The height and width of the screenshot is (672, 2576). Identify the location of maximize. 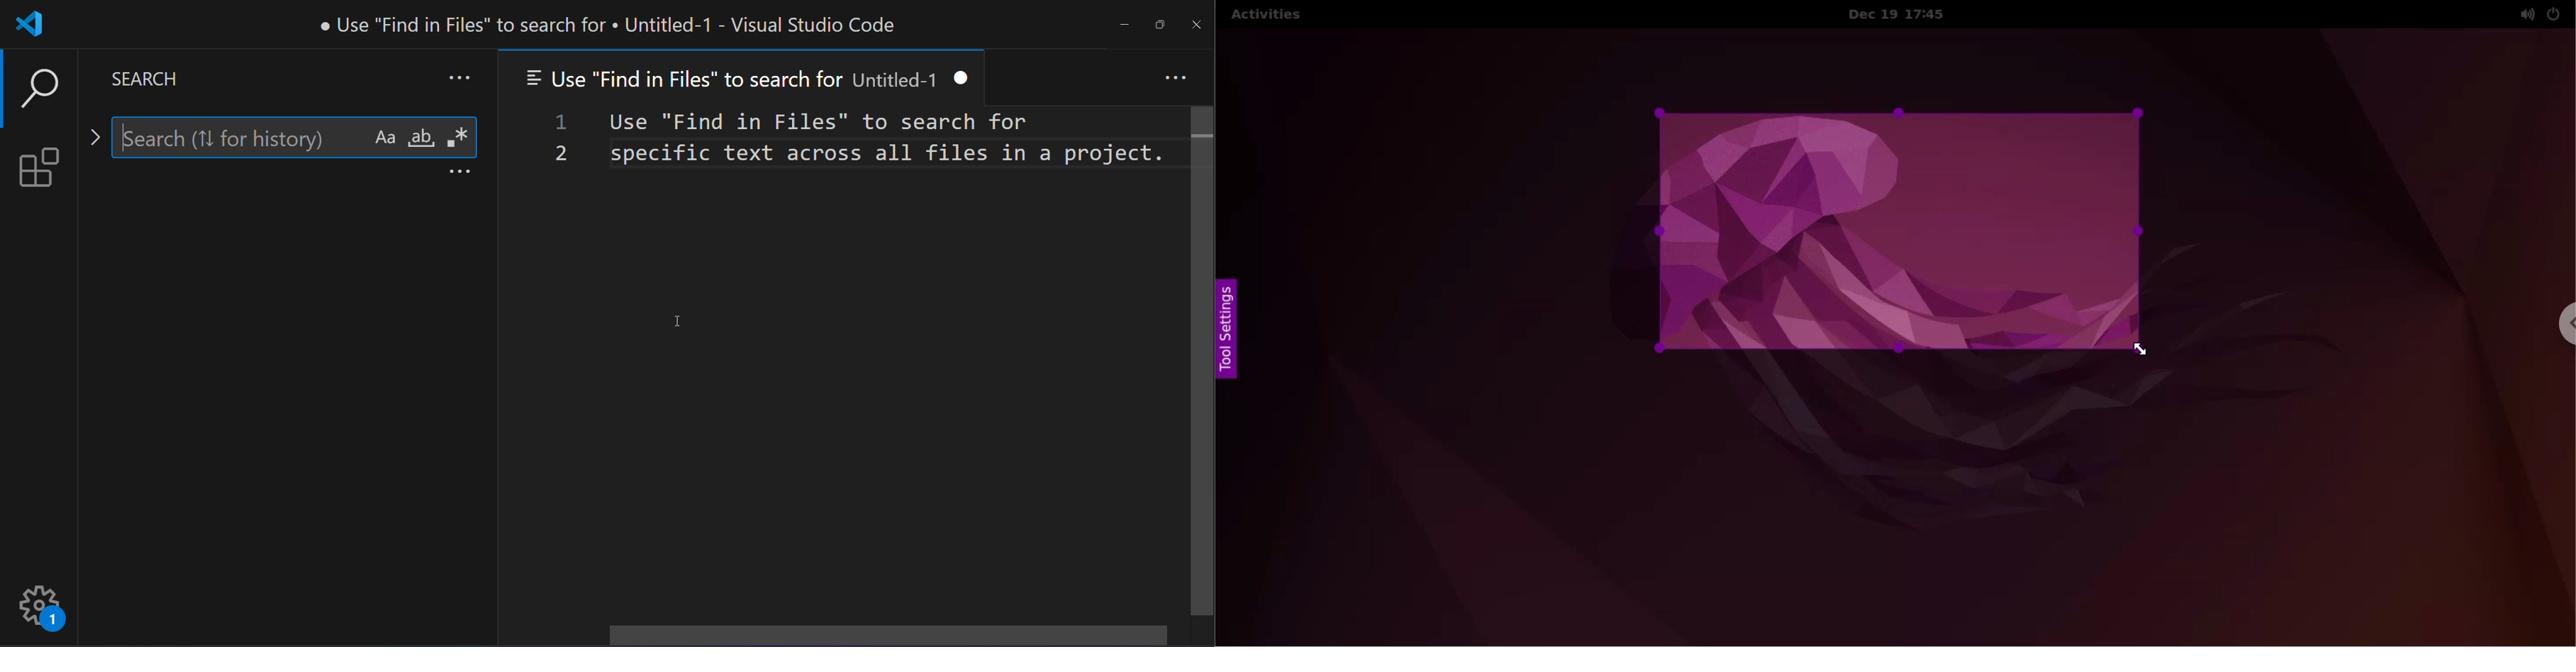
(1161, 25).